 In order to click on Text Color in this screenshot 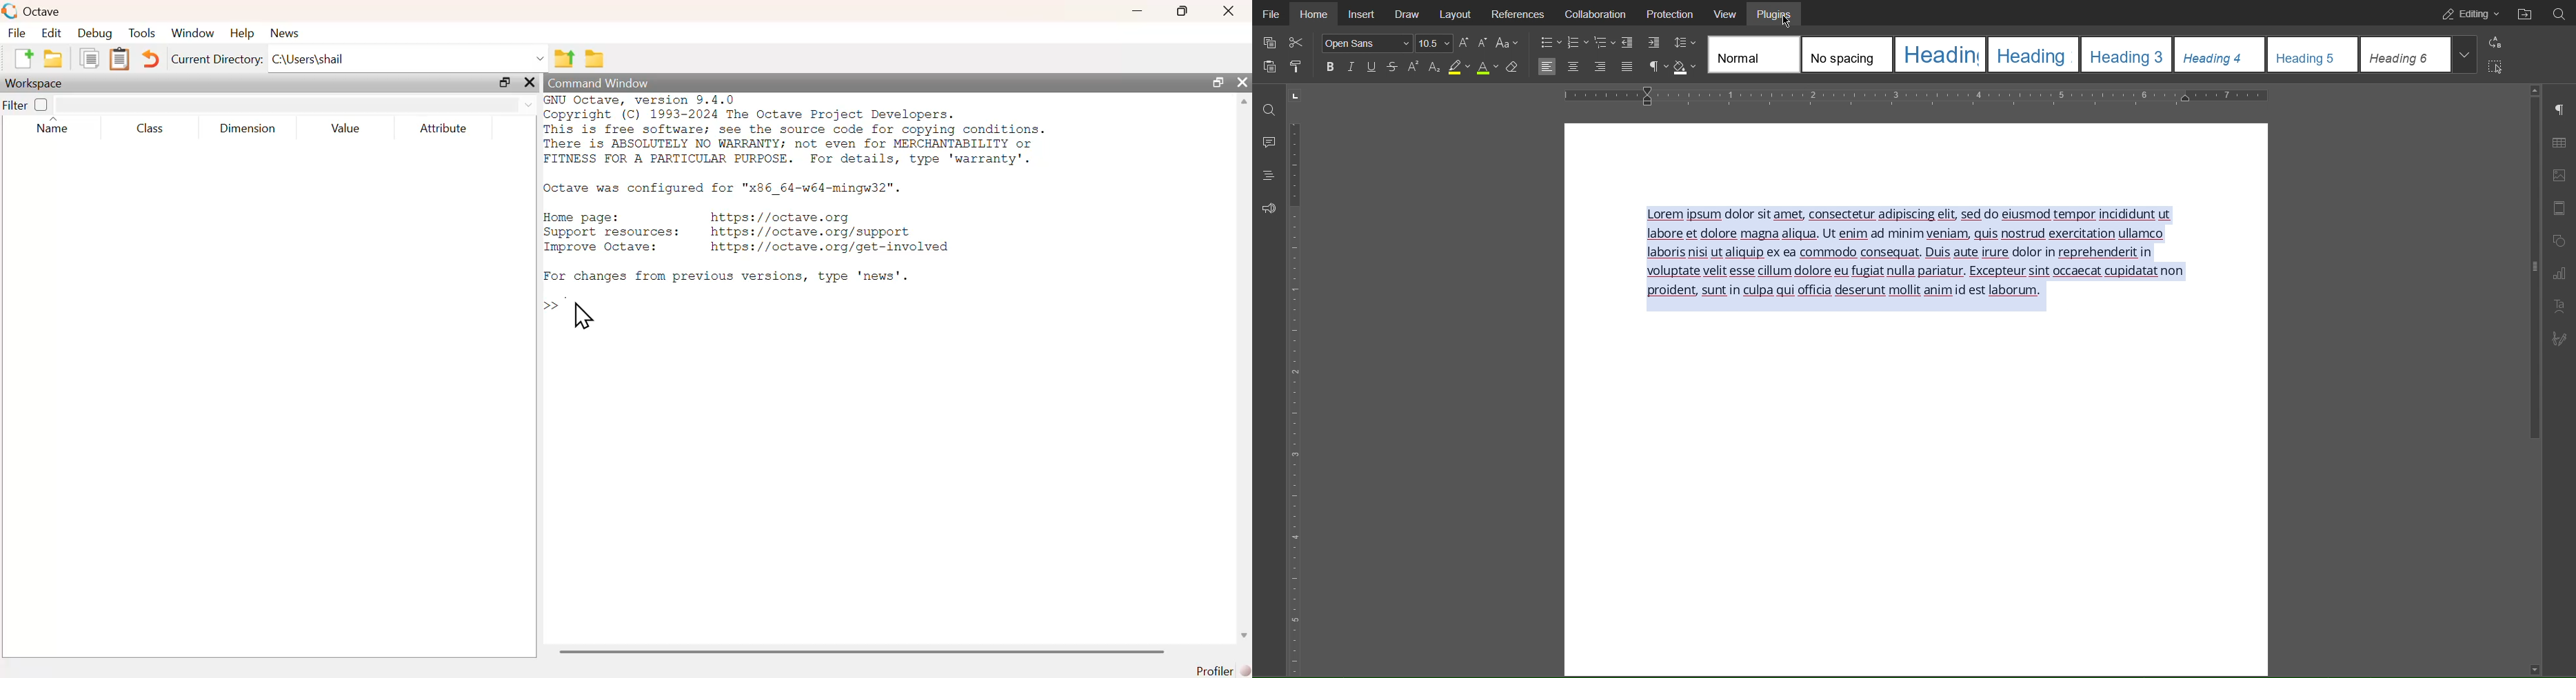, I will do `click(1487, 68)`.